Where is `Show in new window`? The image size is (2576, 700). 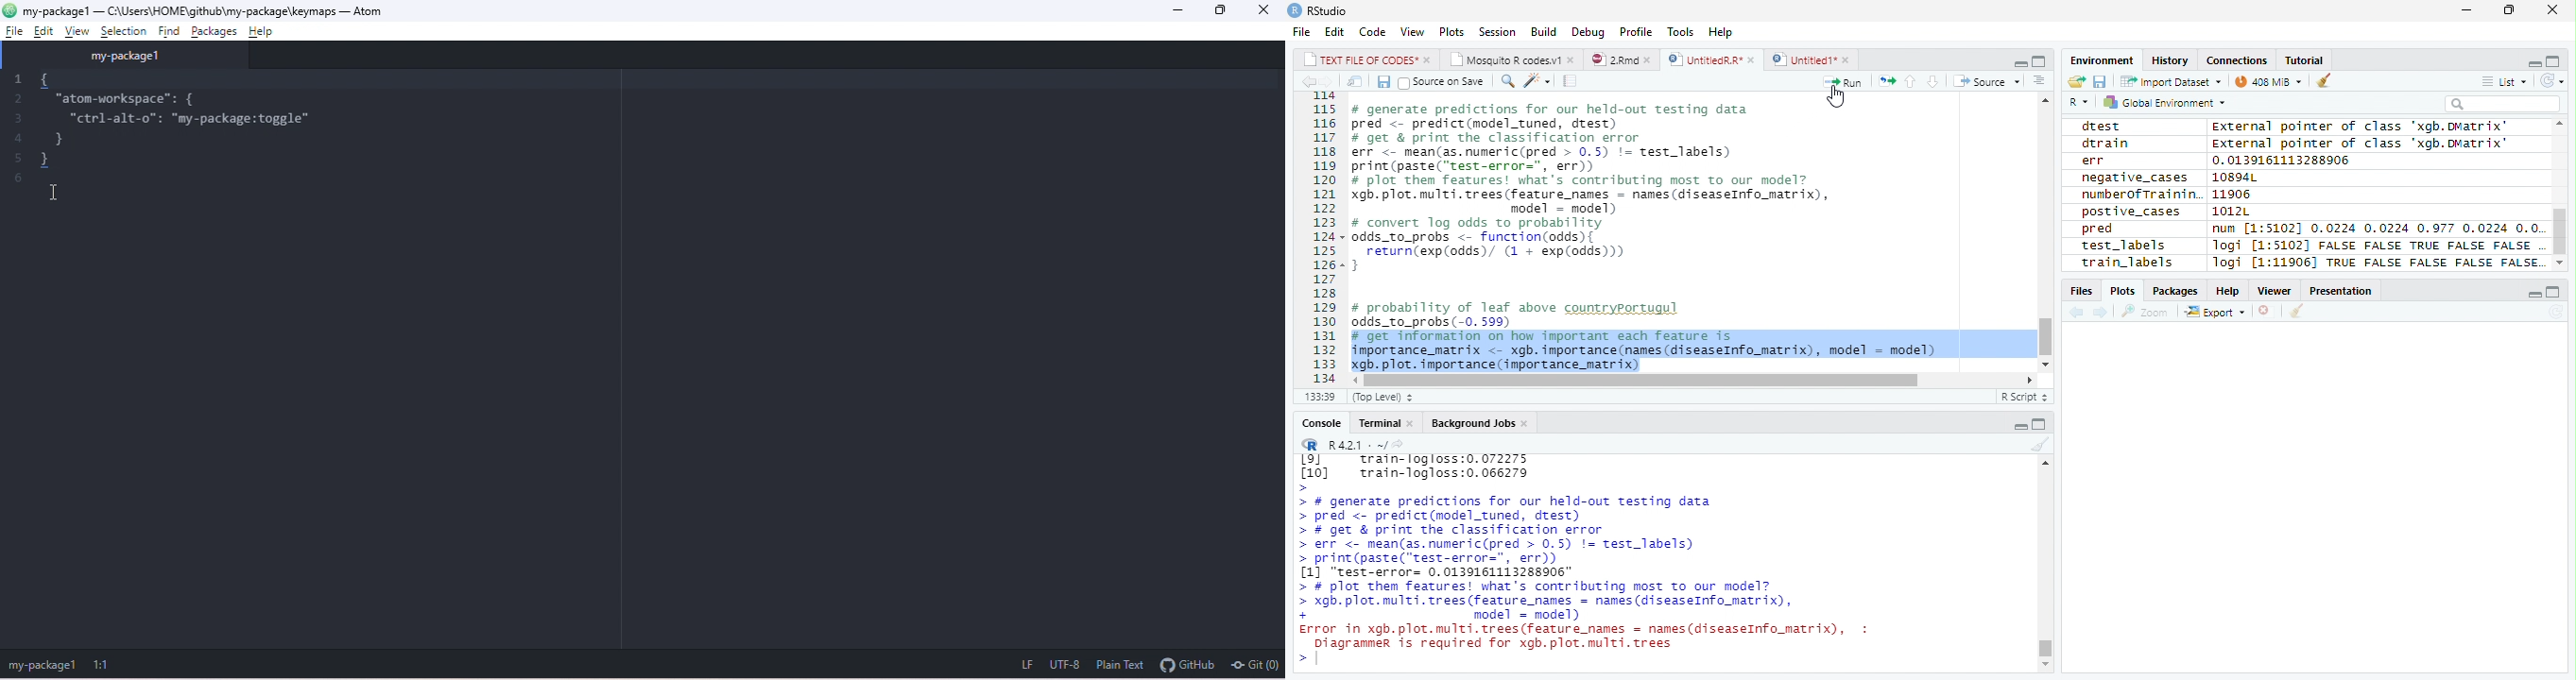 Show in new window is located at coordinates (1351, 81).